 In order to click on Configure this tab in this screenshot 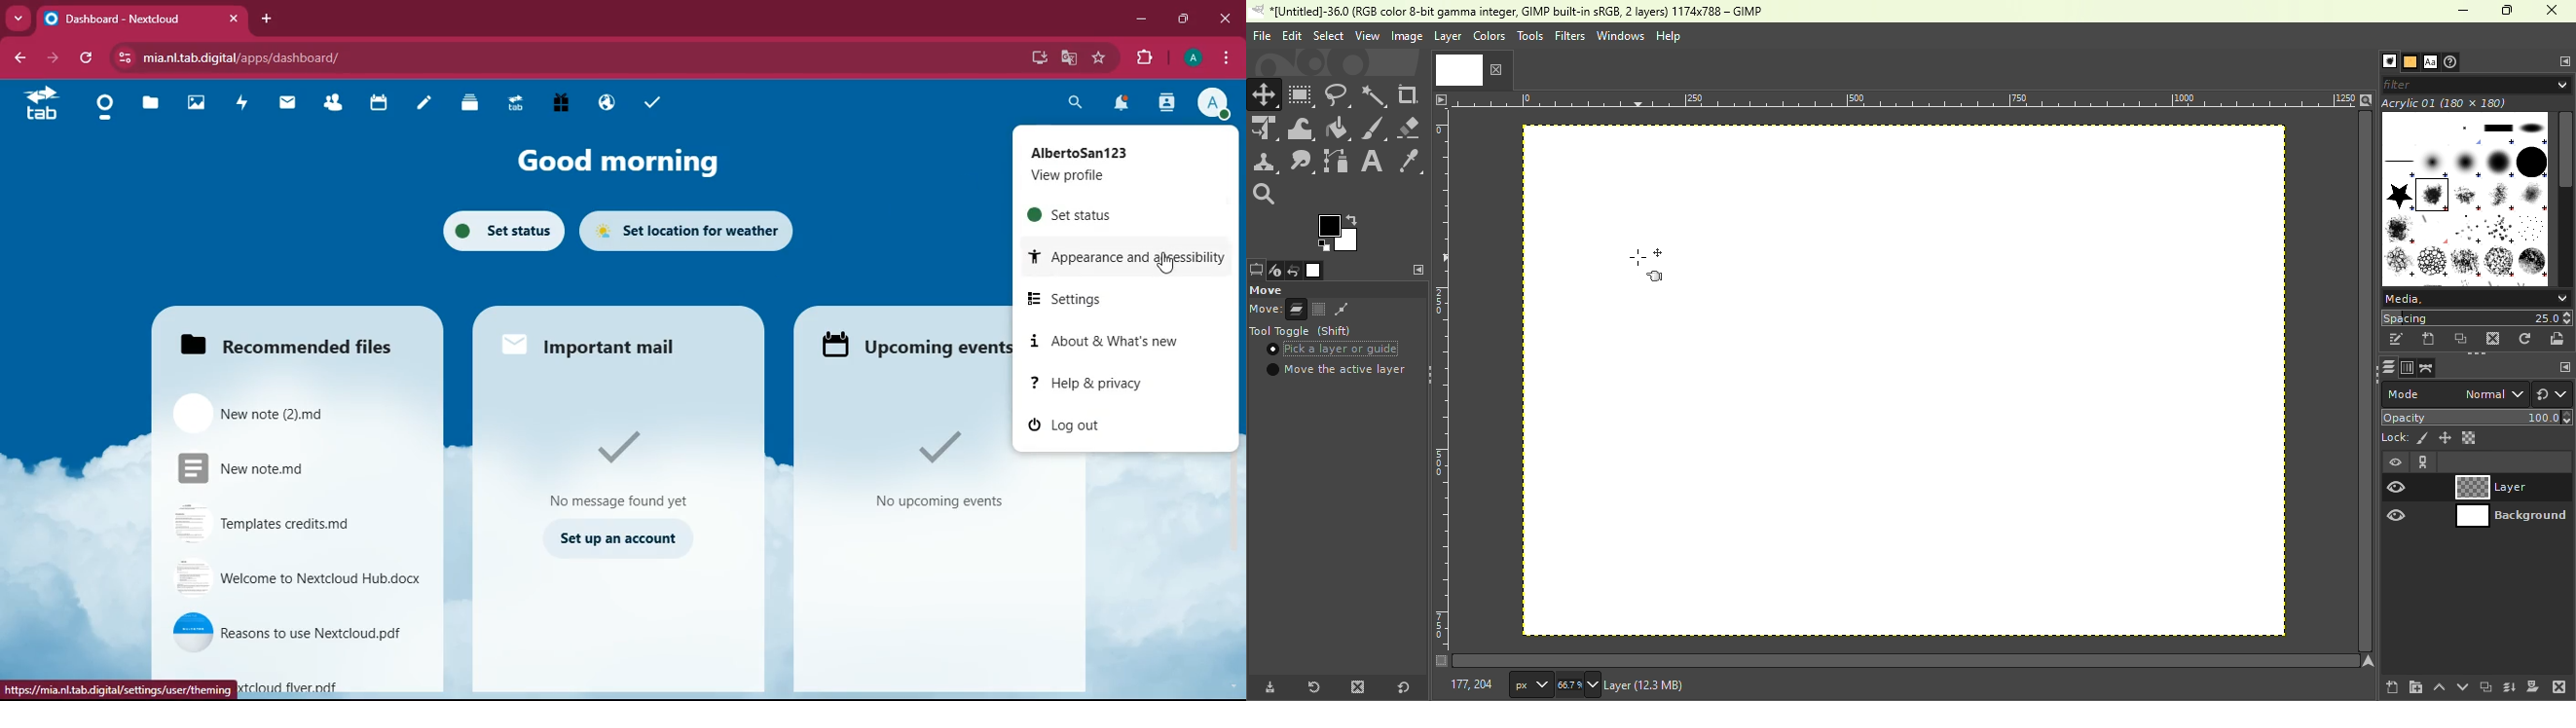, I will do `click(2561, 60)`.